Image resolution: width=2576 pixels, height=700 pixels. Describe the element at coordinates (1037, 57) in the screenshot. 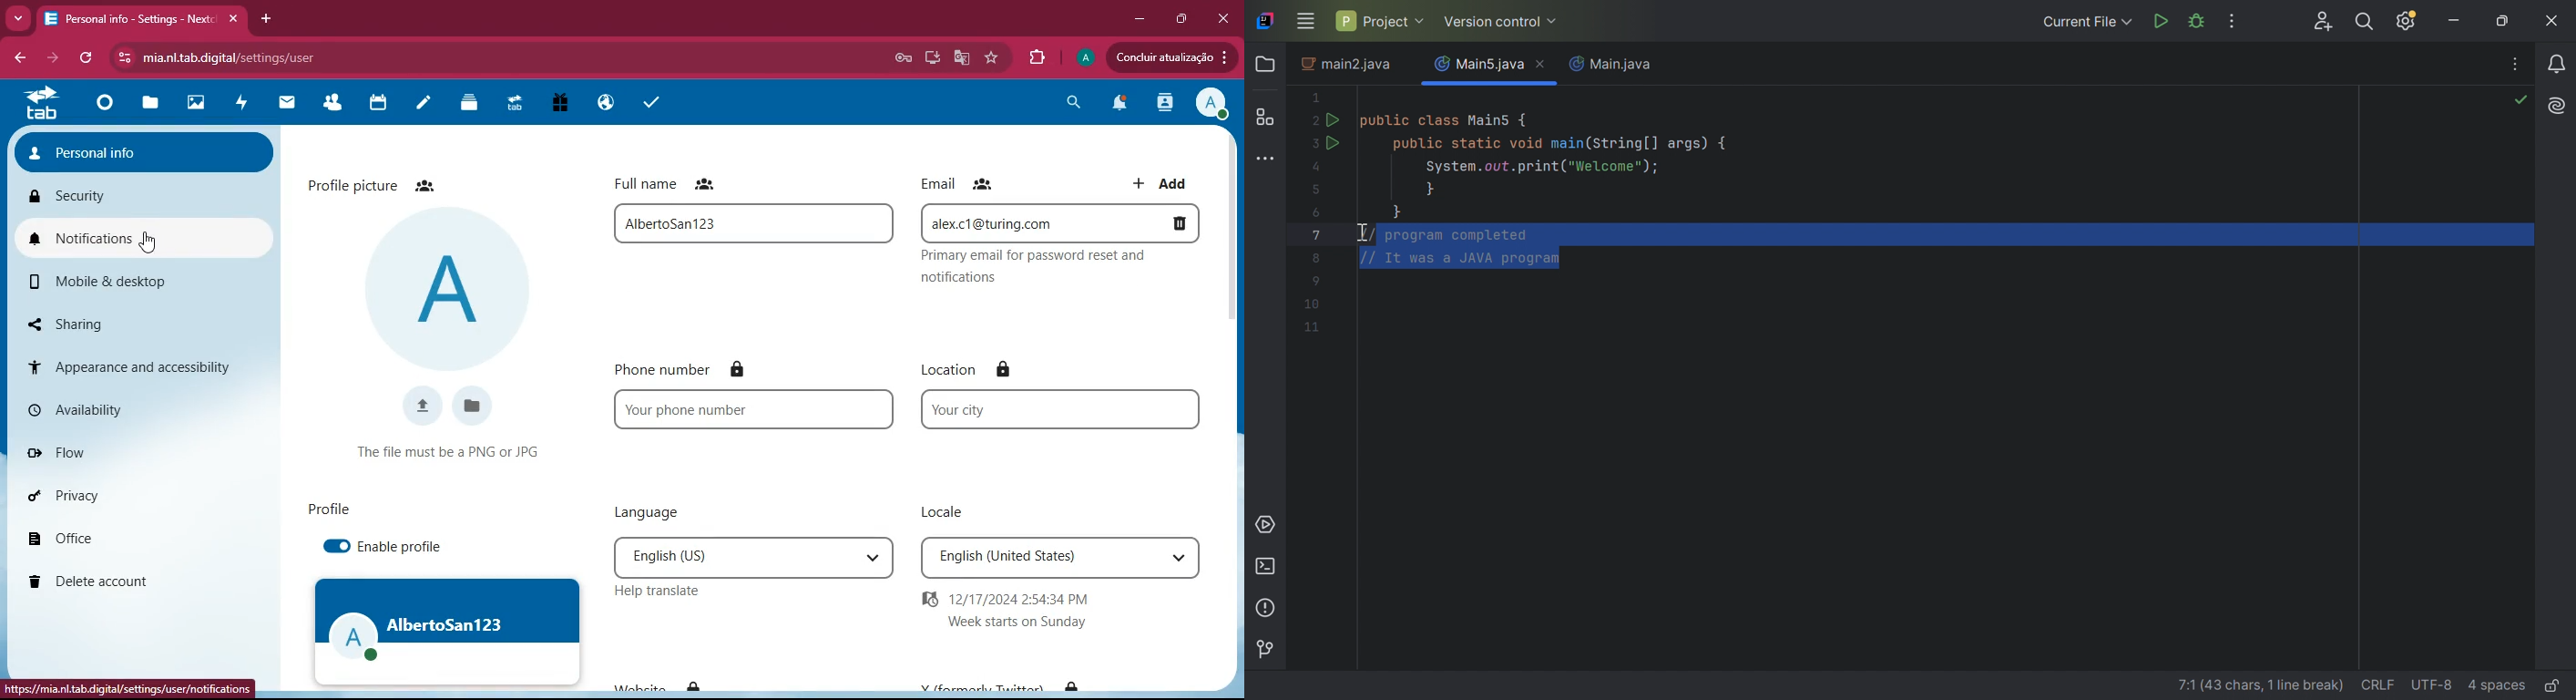

I see `extensions` at that location.